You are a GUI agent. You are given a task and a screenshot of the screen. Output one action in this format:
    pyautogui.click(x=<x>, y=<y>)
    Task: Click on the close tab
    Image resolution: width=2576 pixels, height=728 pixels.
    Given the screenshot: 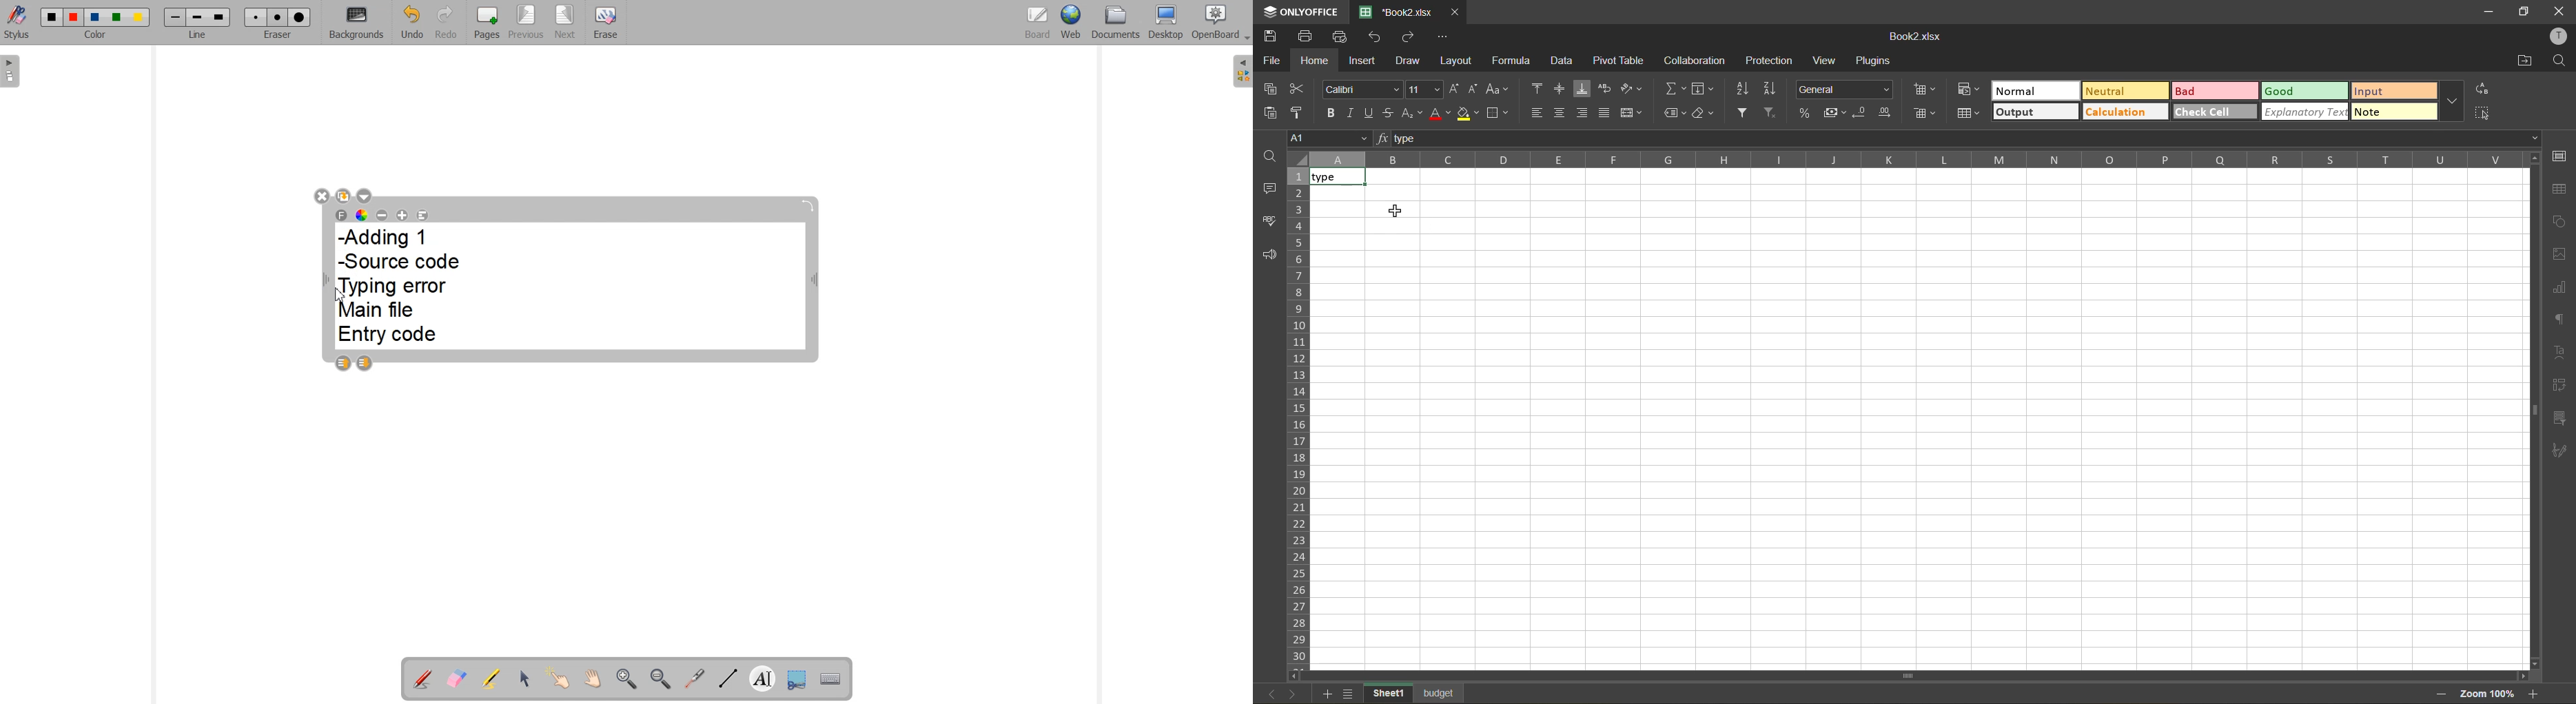 What is the action you would take?
    pyautogui.click(x=1453, y=13)
    